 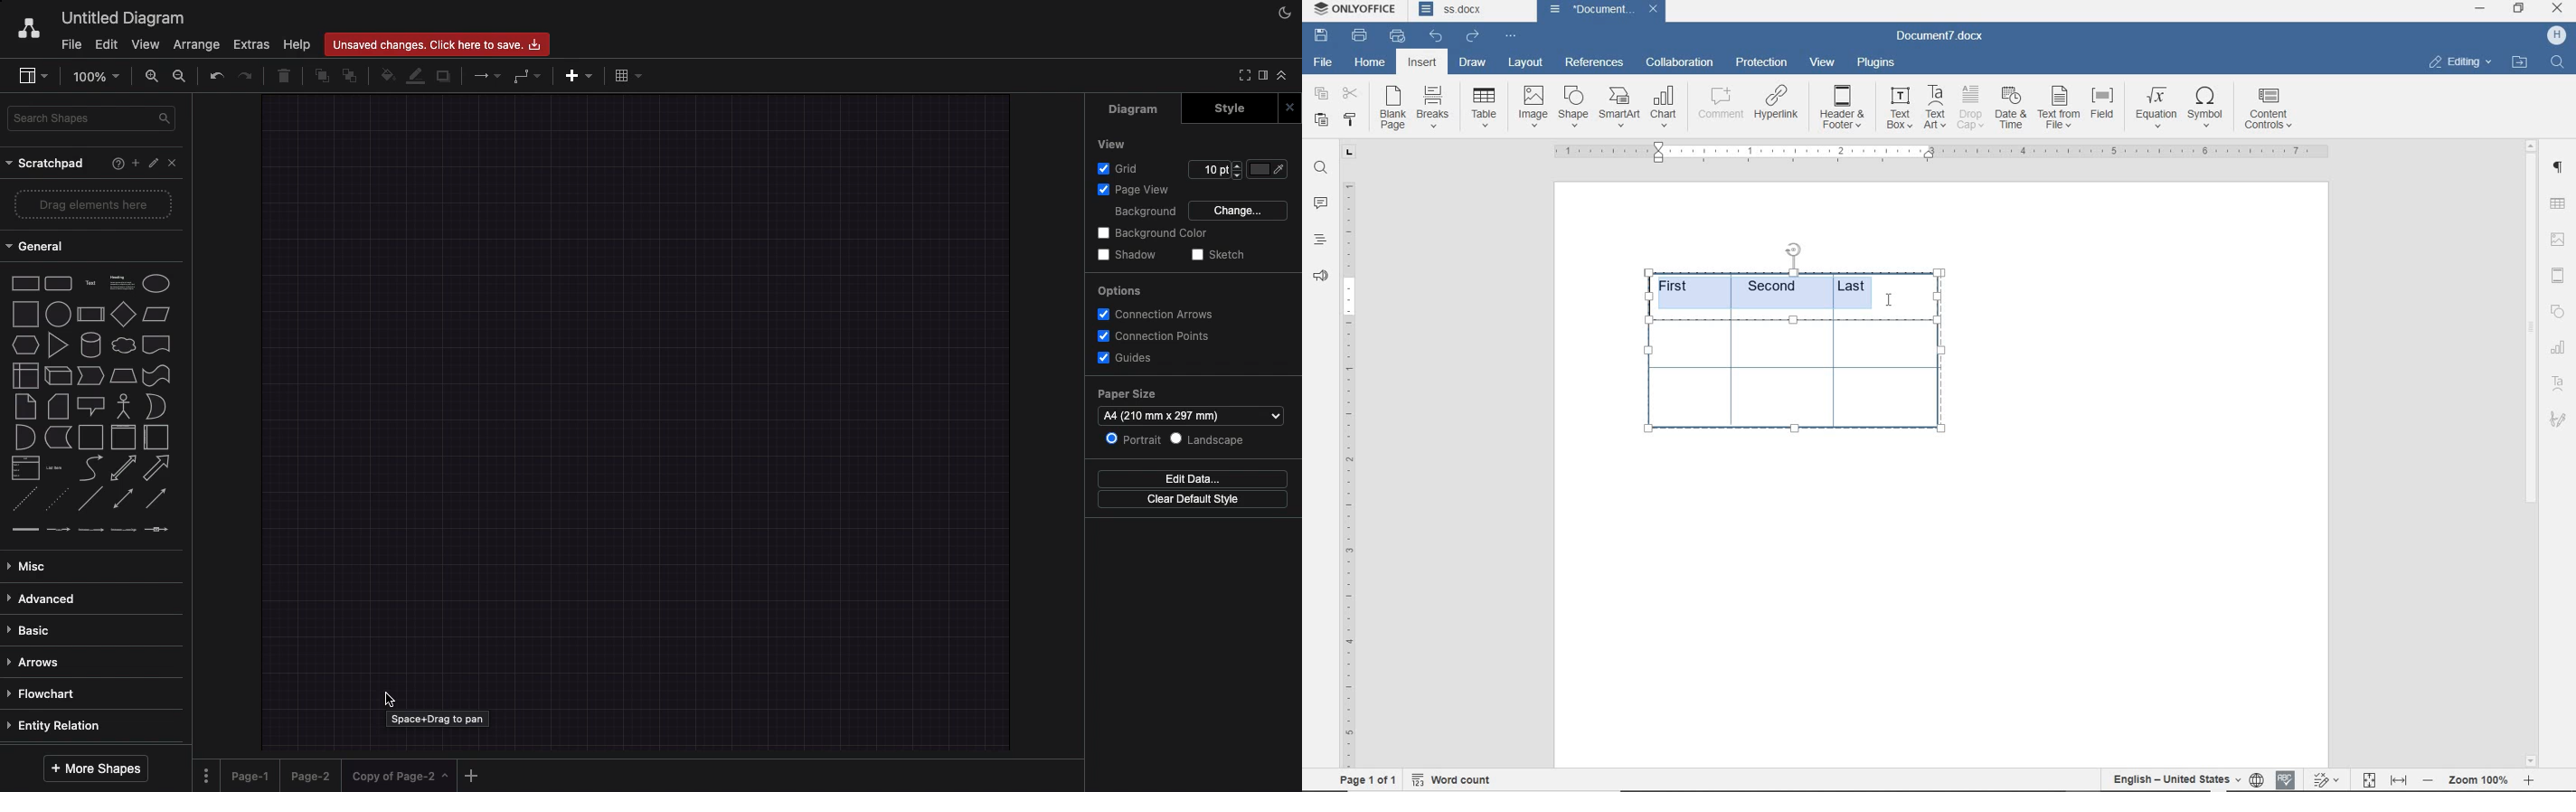 I want to click on tab group, so click(x=1347, y=152).